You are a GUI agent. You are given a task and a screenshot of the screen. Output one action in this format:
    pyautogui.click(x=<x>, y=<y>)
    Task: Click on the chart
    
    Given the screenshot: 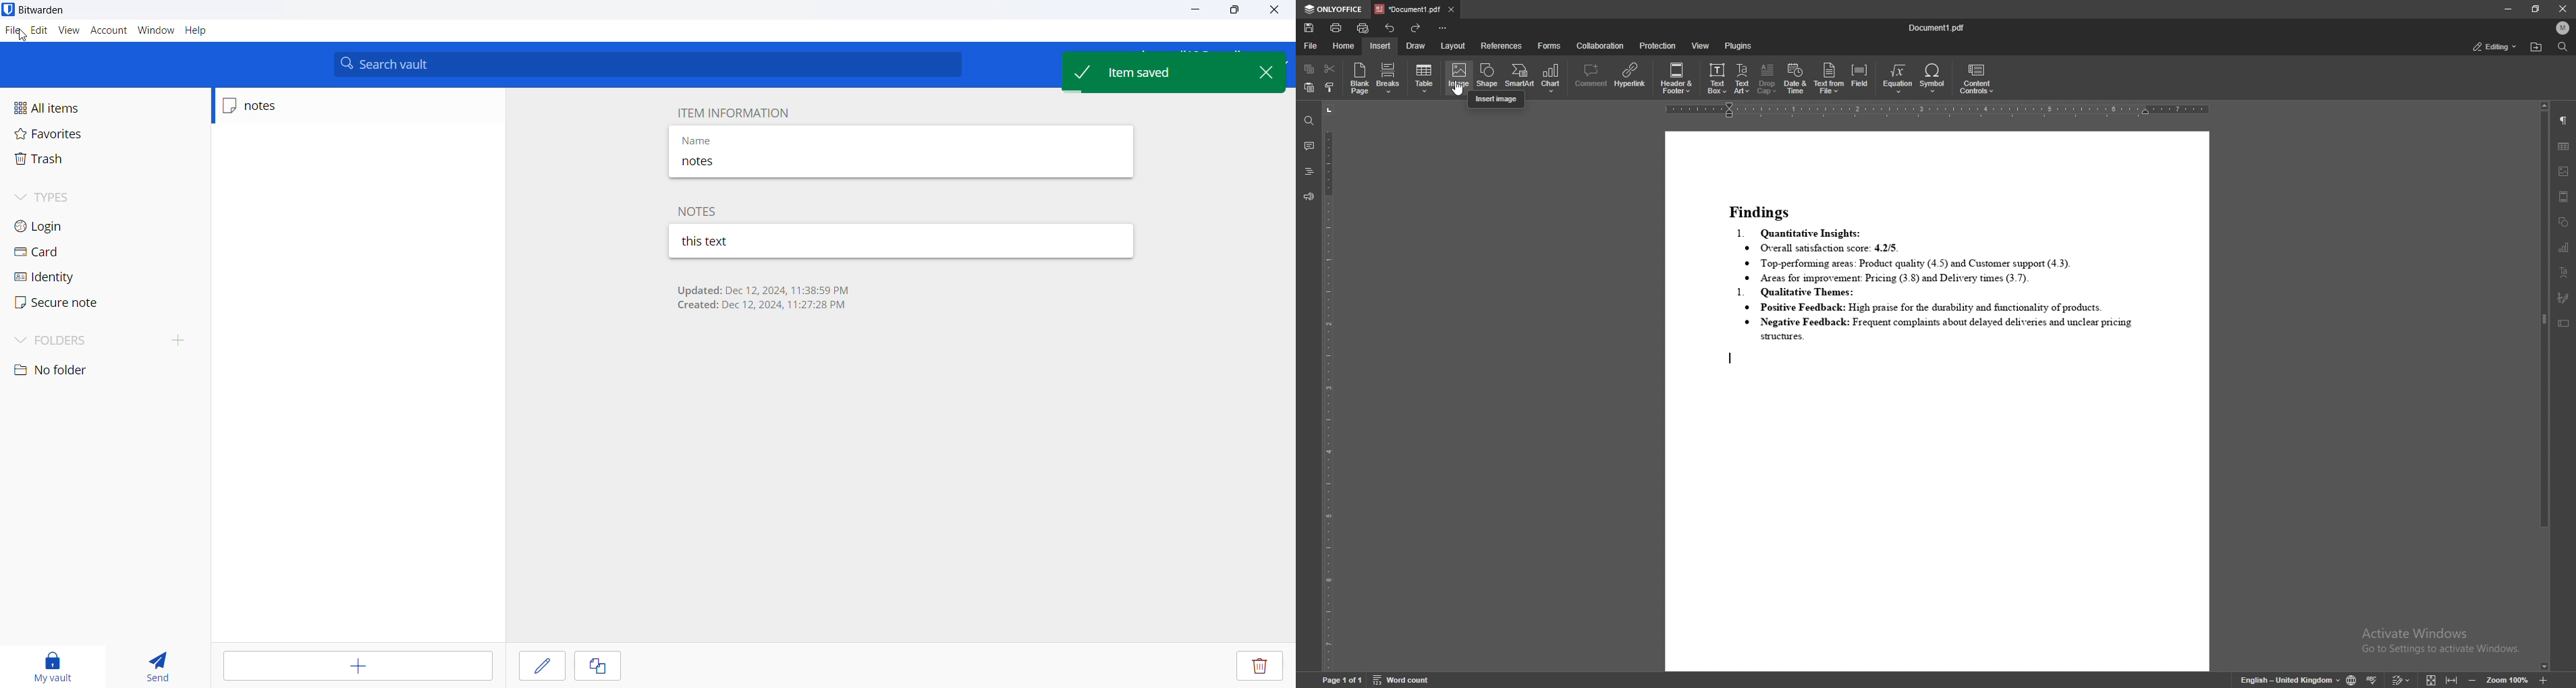 What is the action you would take?
    pyautogui.click(x=2564, y=247)
    